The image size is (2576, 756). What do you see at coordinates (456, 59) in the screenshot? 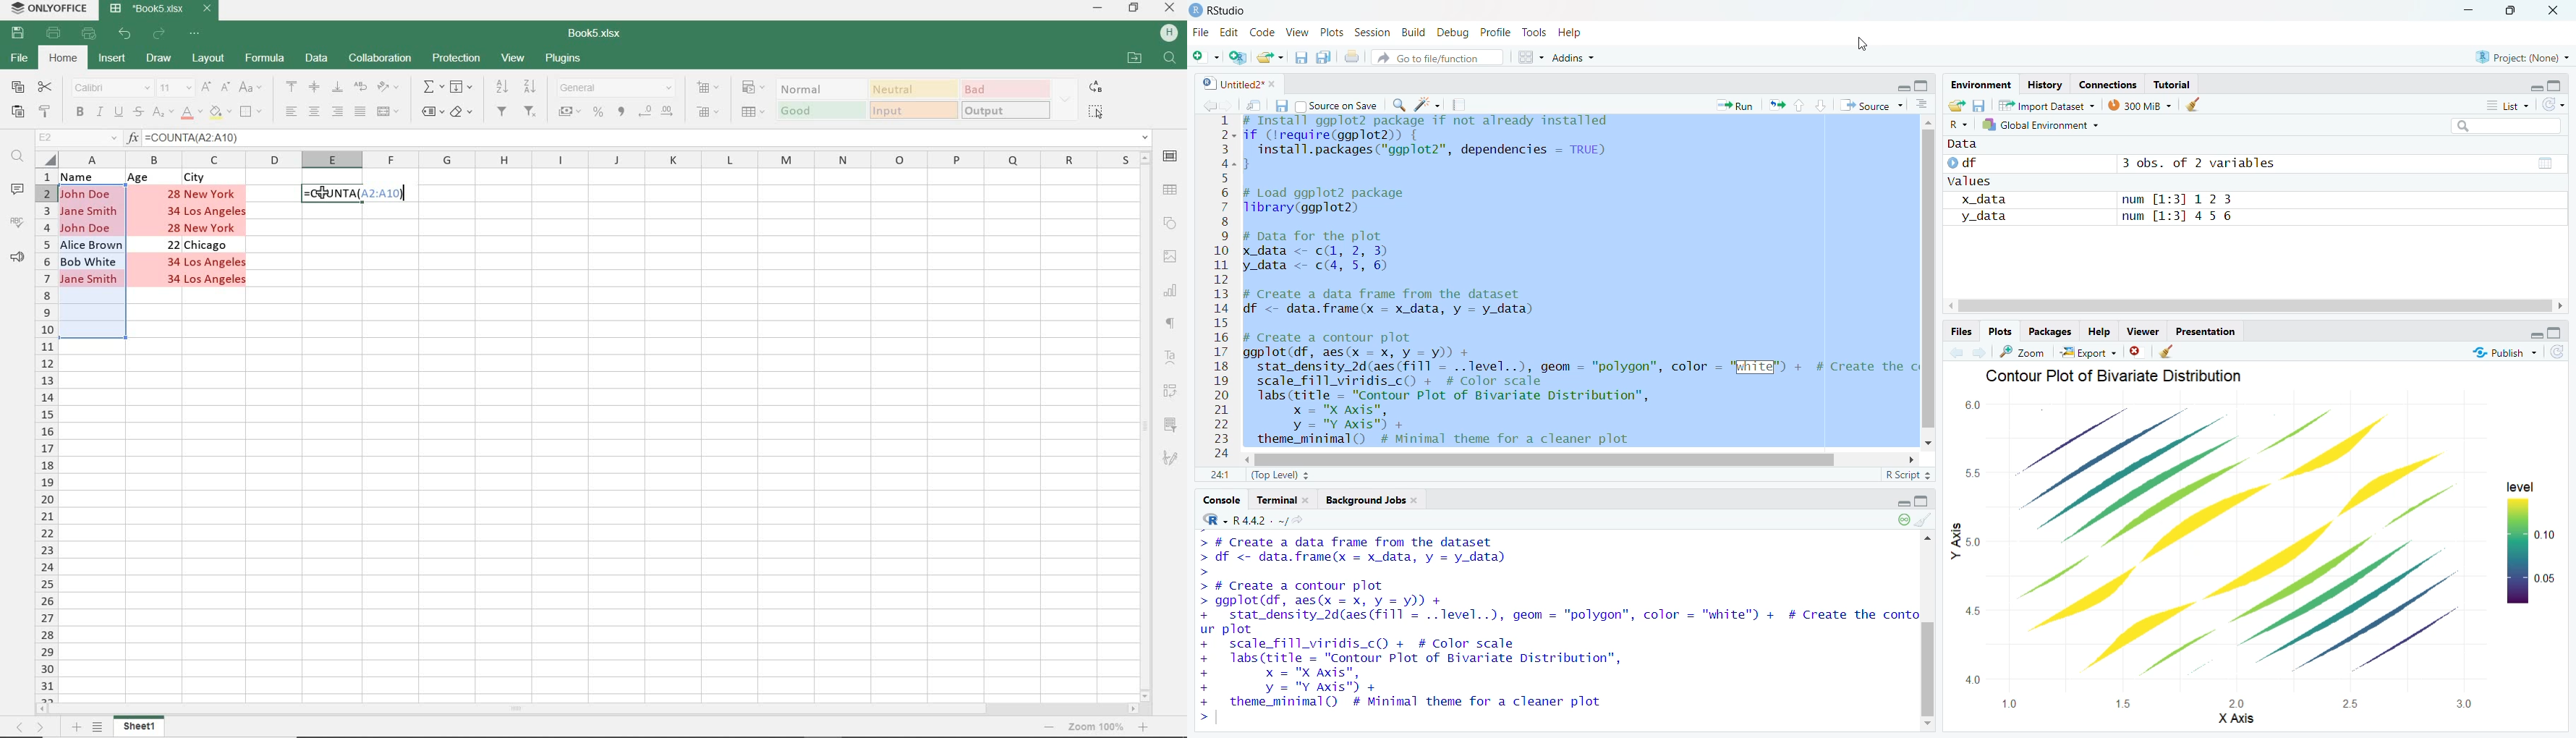
I see `PROTECTION` at bounding box center [456, 59].